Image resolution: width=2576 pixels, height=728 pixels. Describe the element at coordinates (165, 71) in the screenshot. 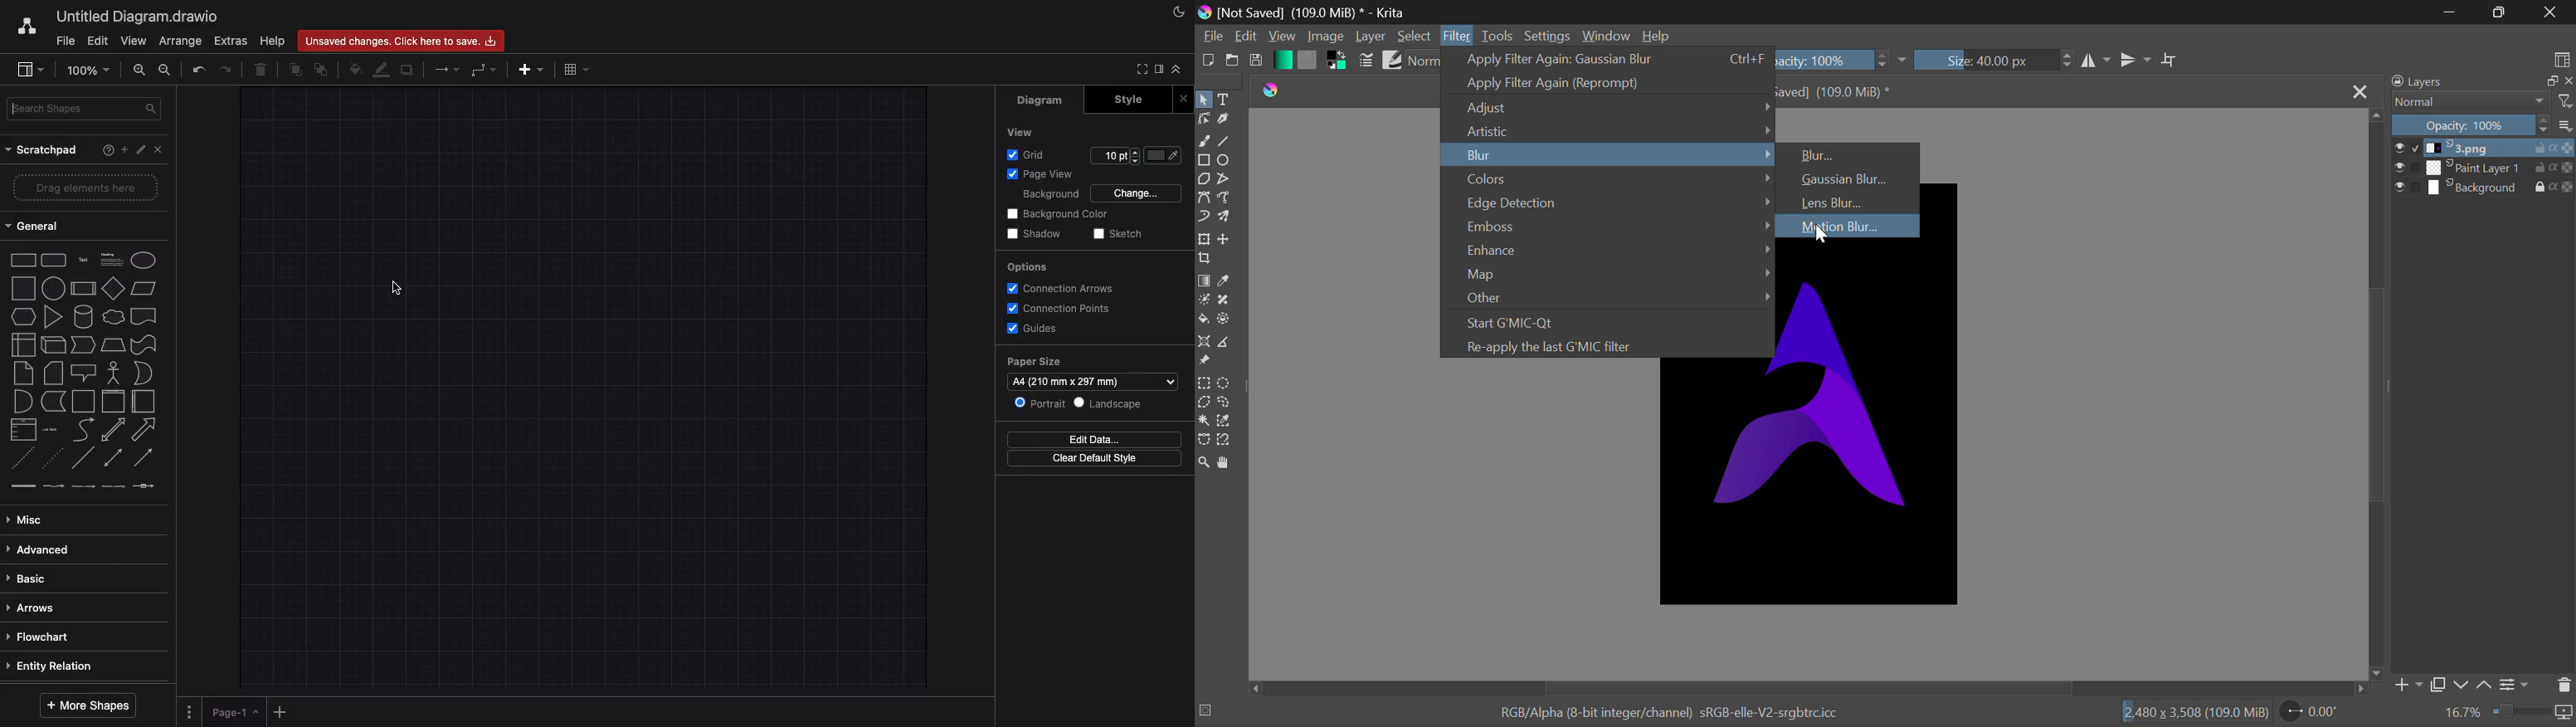

I see `Zoom out` at that location.